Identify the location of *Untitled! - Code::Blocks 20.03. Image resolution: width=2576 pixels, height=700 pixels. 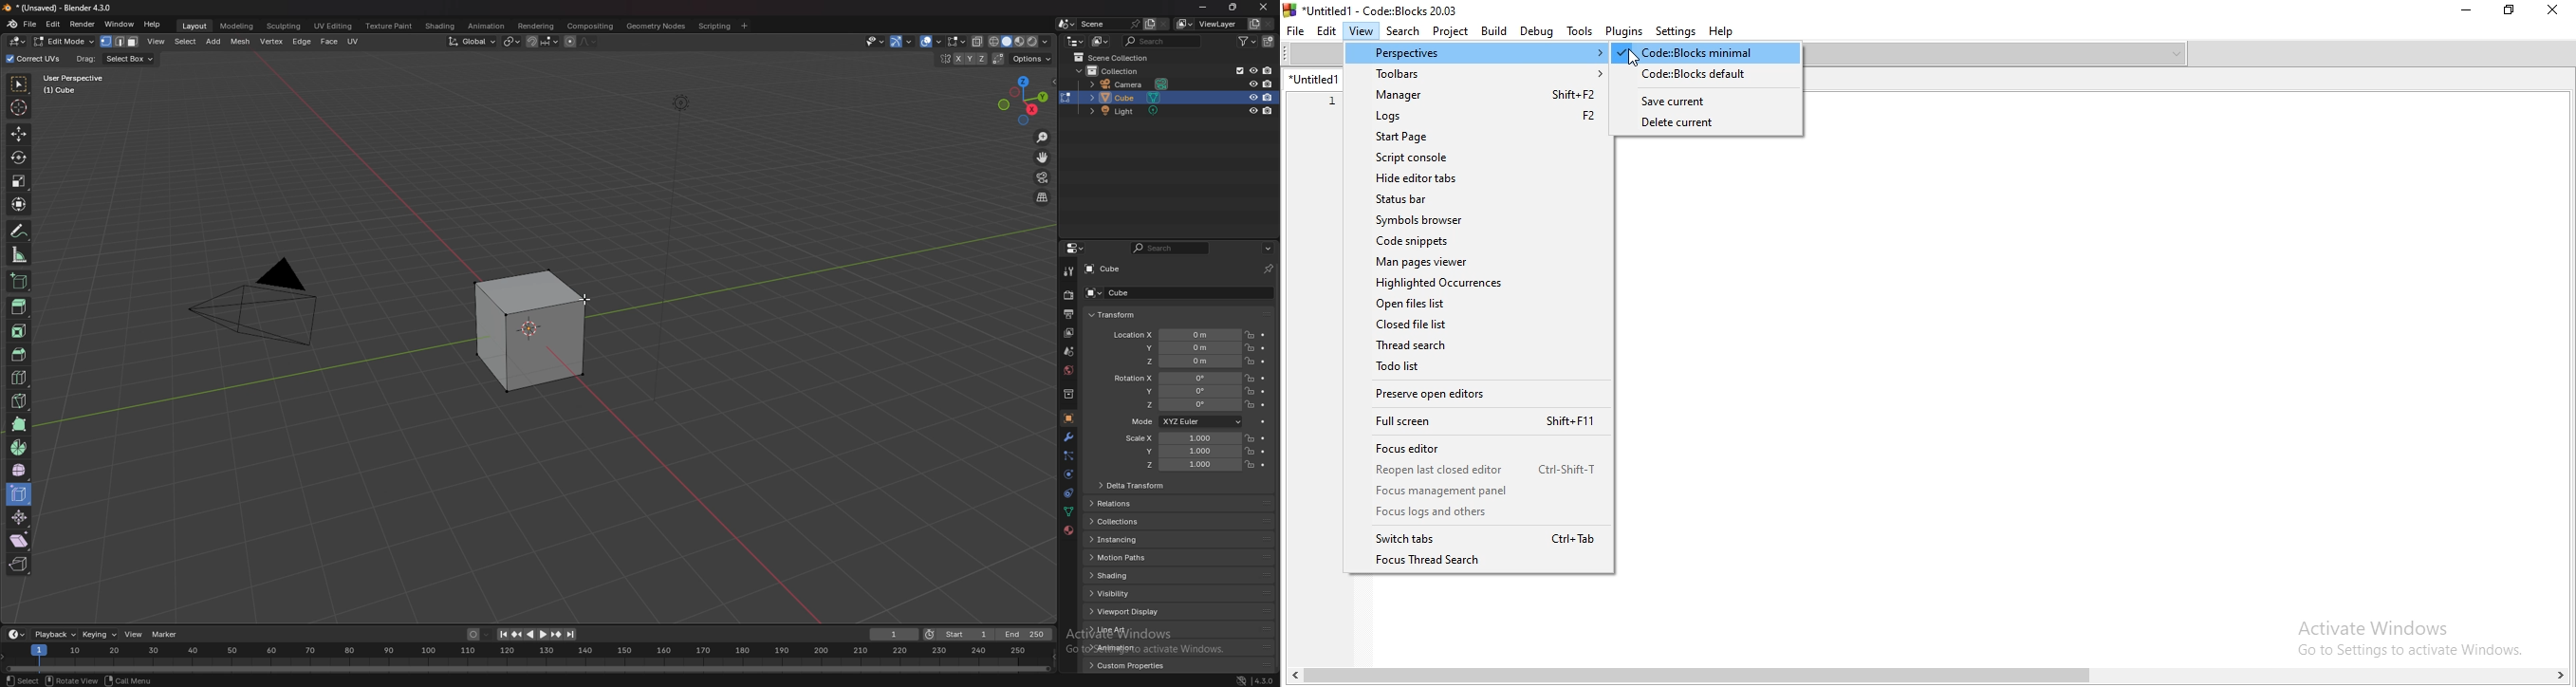
(1376, 9).